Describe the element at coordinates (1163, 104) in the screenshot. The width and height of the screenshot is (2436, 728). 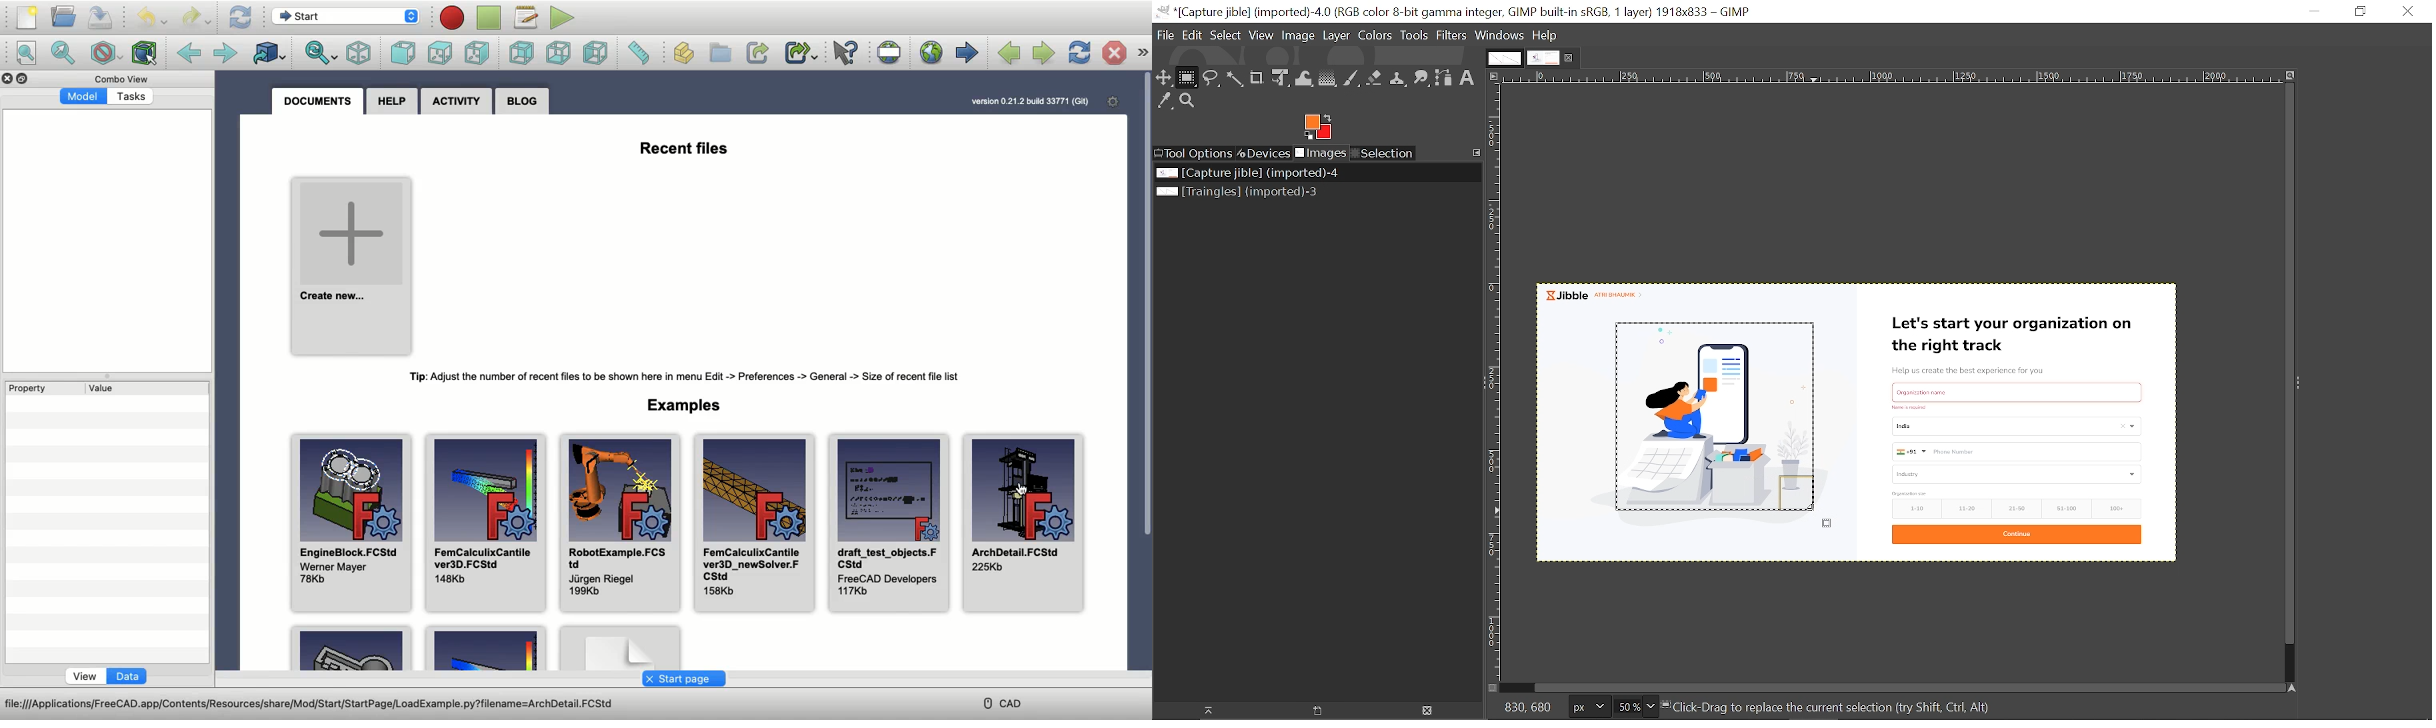
I see `Color picker tool` at that location.